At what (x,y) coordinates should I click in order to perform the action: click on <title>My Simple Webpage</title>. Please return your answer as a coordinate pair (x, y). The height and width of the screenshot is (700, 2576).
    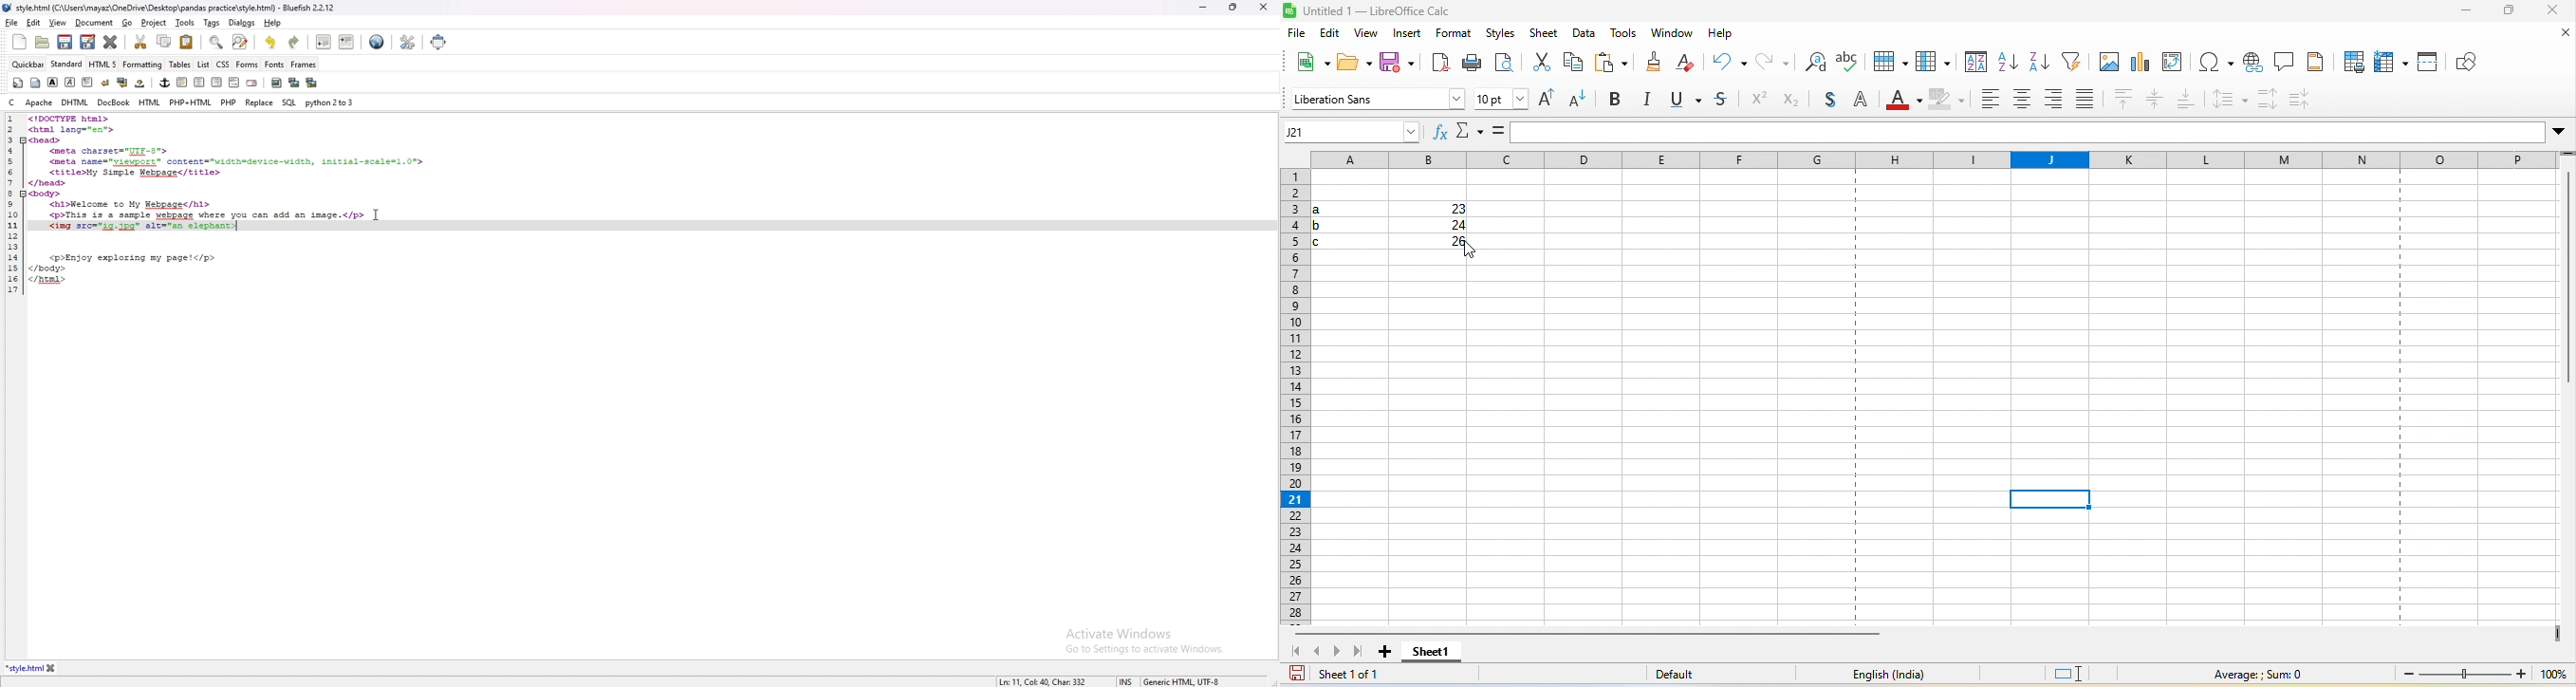
    Looking at the image, I should click on (136, 173).